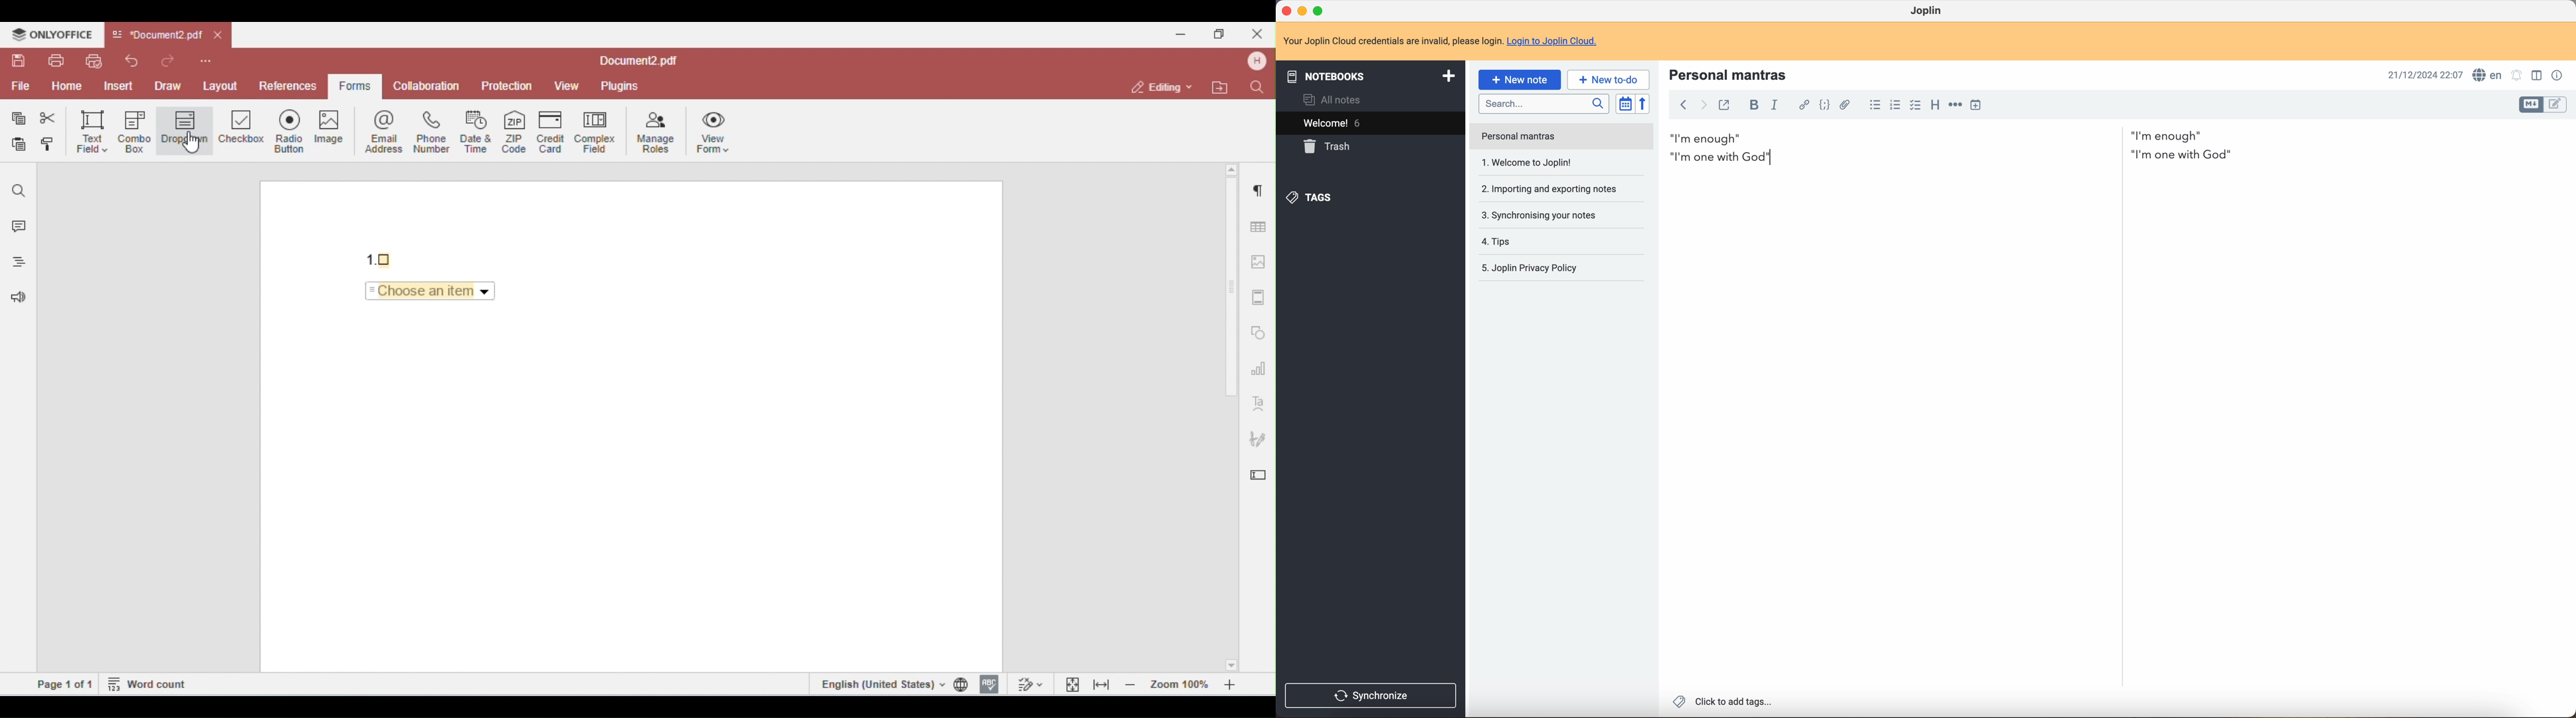 This screenshot has height=728, width=2576. I want to click on trash, so click(1329, 147).